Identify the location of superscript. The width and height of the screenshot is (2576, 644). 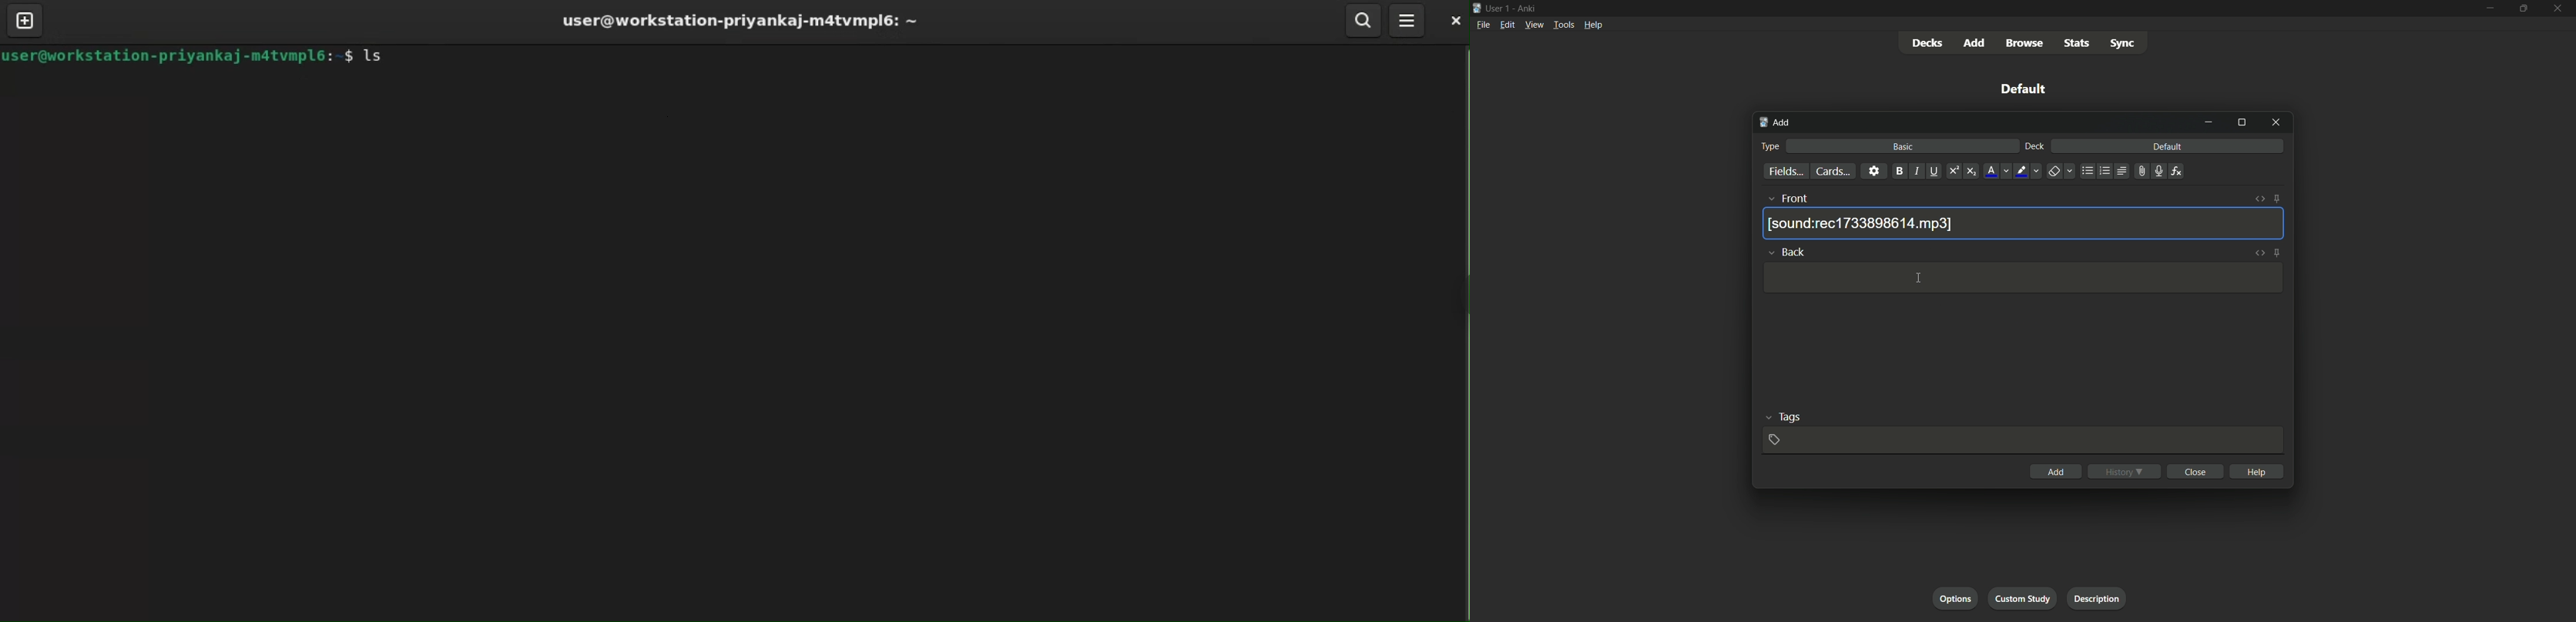
(1953, 171).